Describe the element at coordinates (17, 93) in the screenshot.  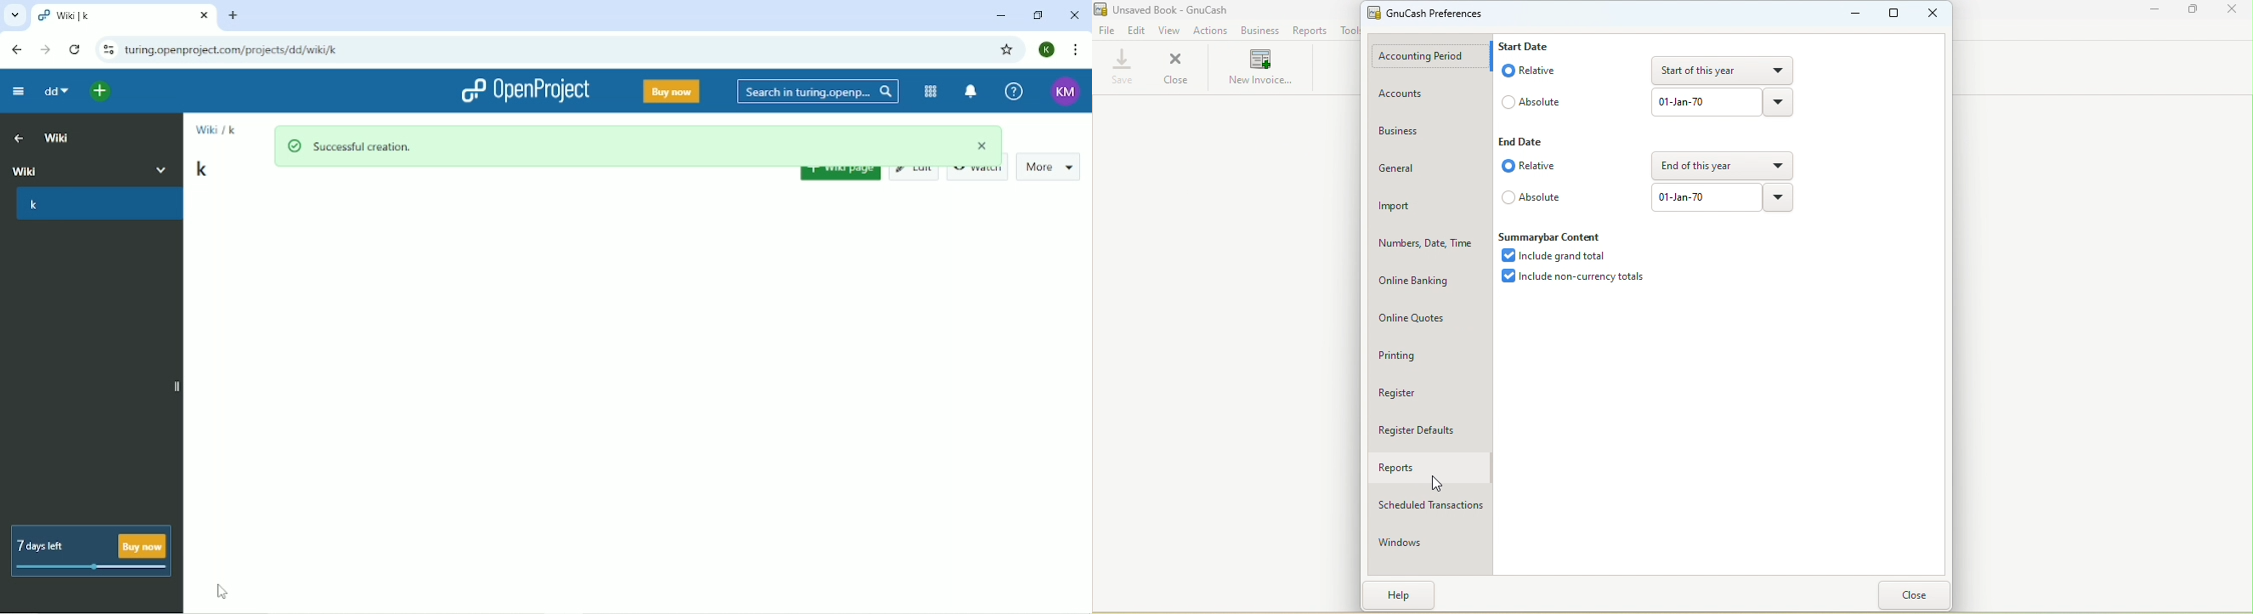
I see `Collapse project menu` at that location.